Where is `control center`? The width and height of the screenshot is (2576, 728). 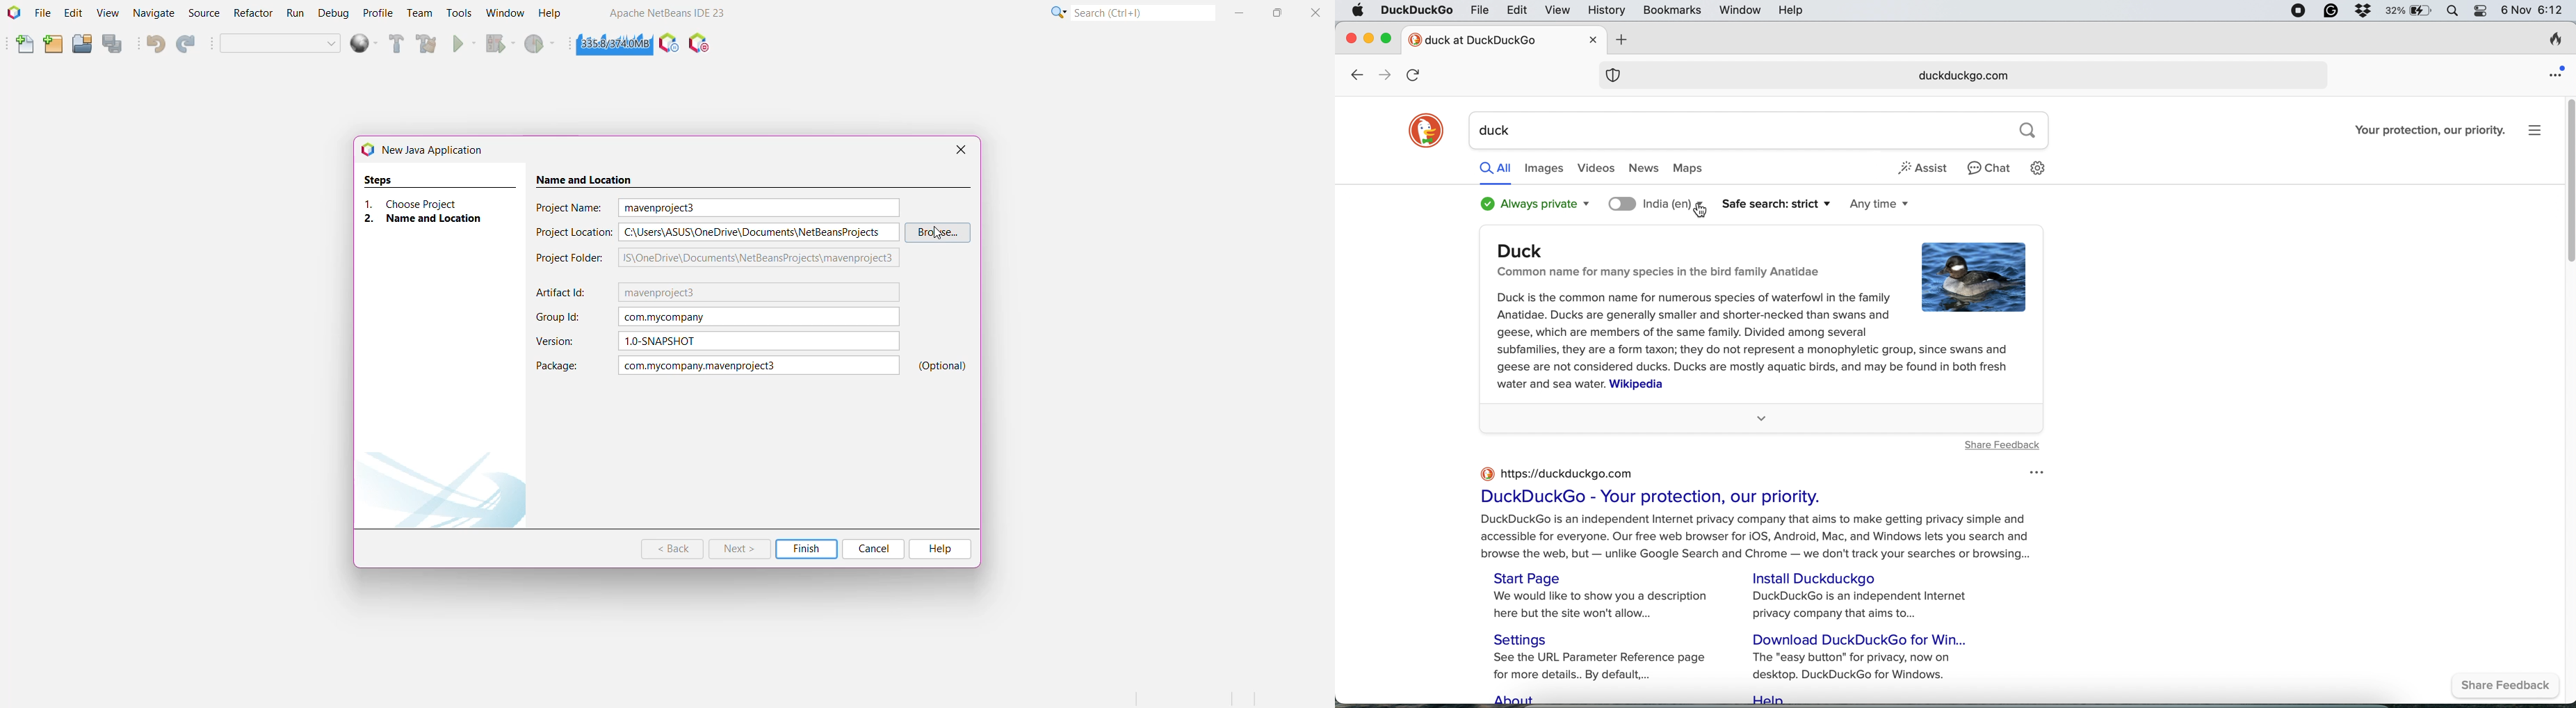 control center is located at coordinates (2481, 12).